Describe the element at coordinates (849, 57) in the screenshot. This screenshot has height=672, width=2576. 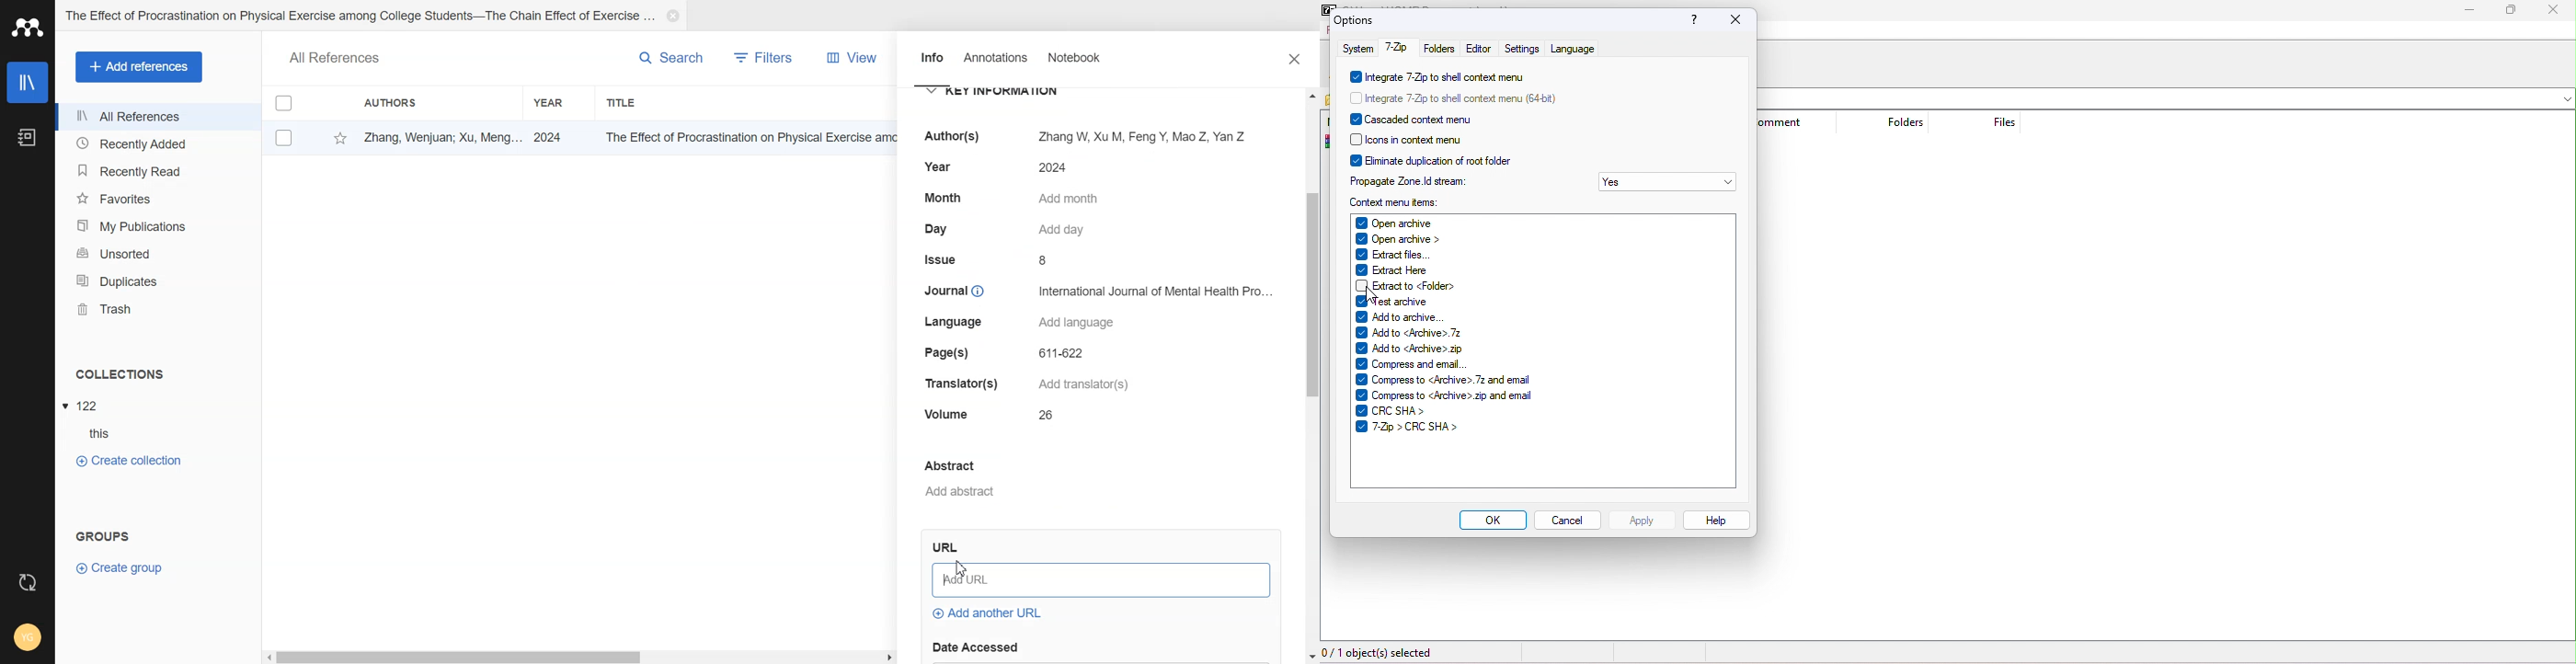
I see `View` at that location.